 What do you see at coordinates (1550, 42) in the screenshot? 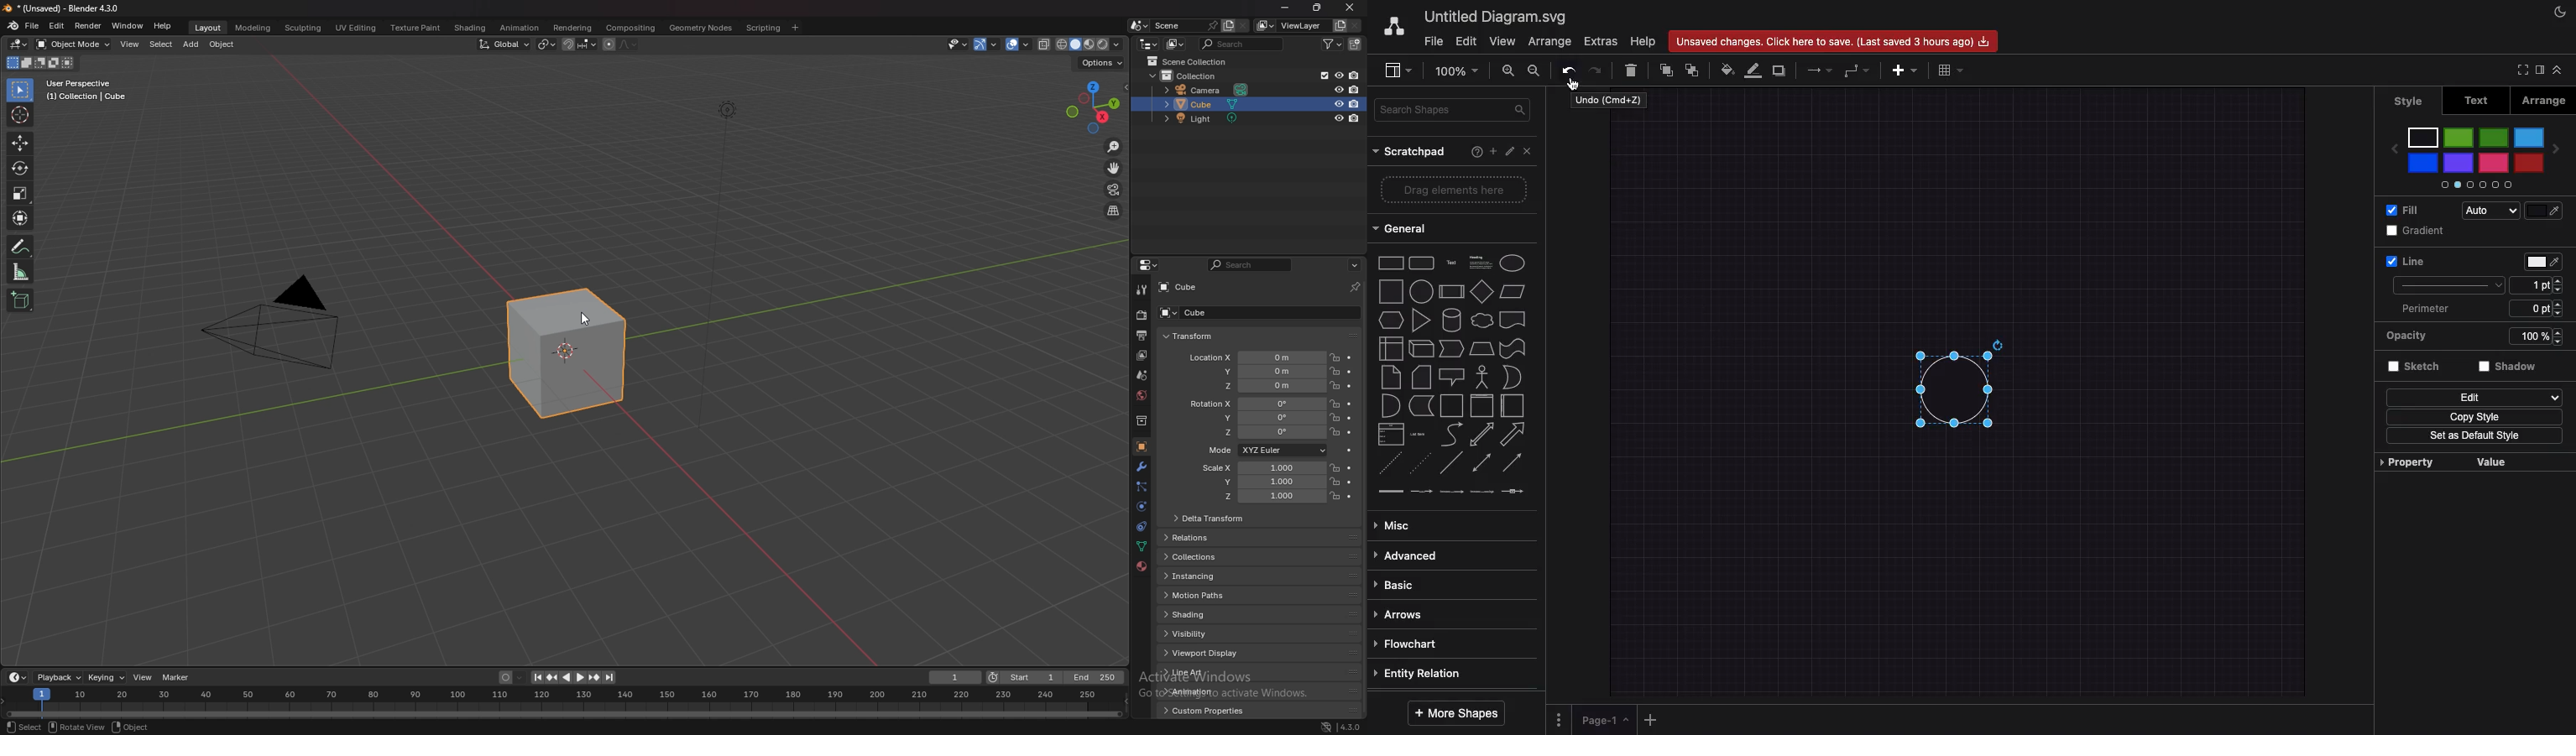
I see `Arrange` at bounding box center [1550, 42].